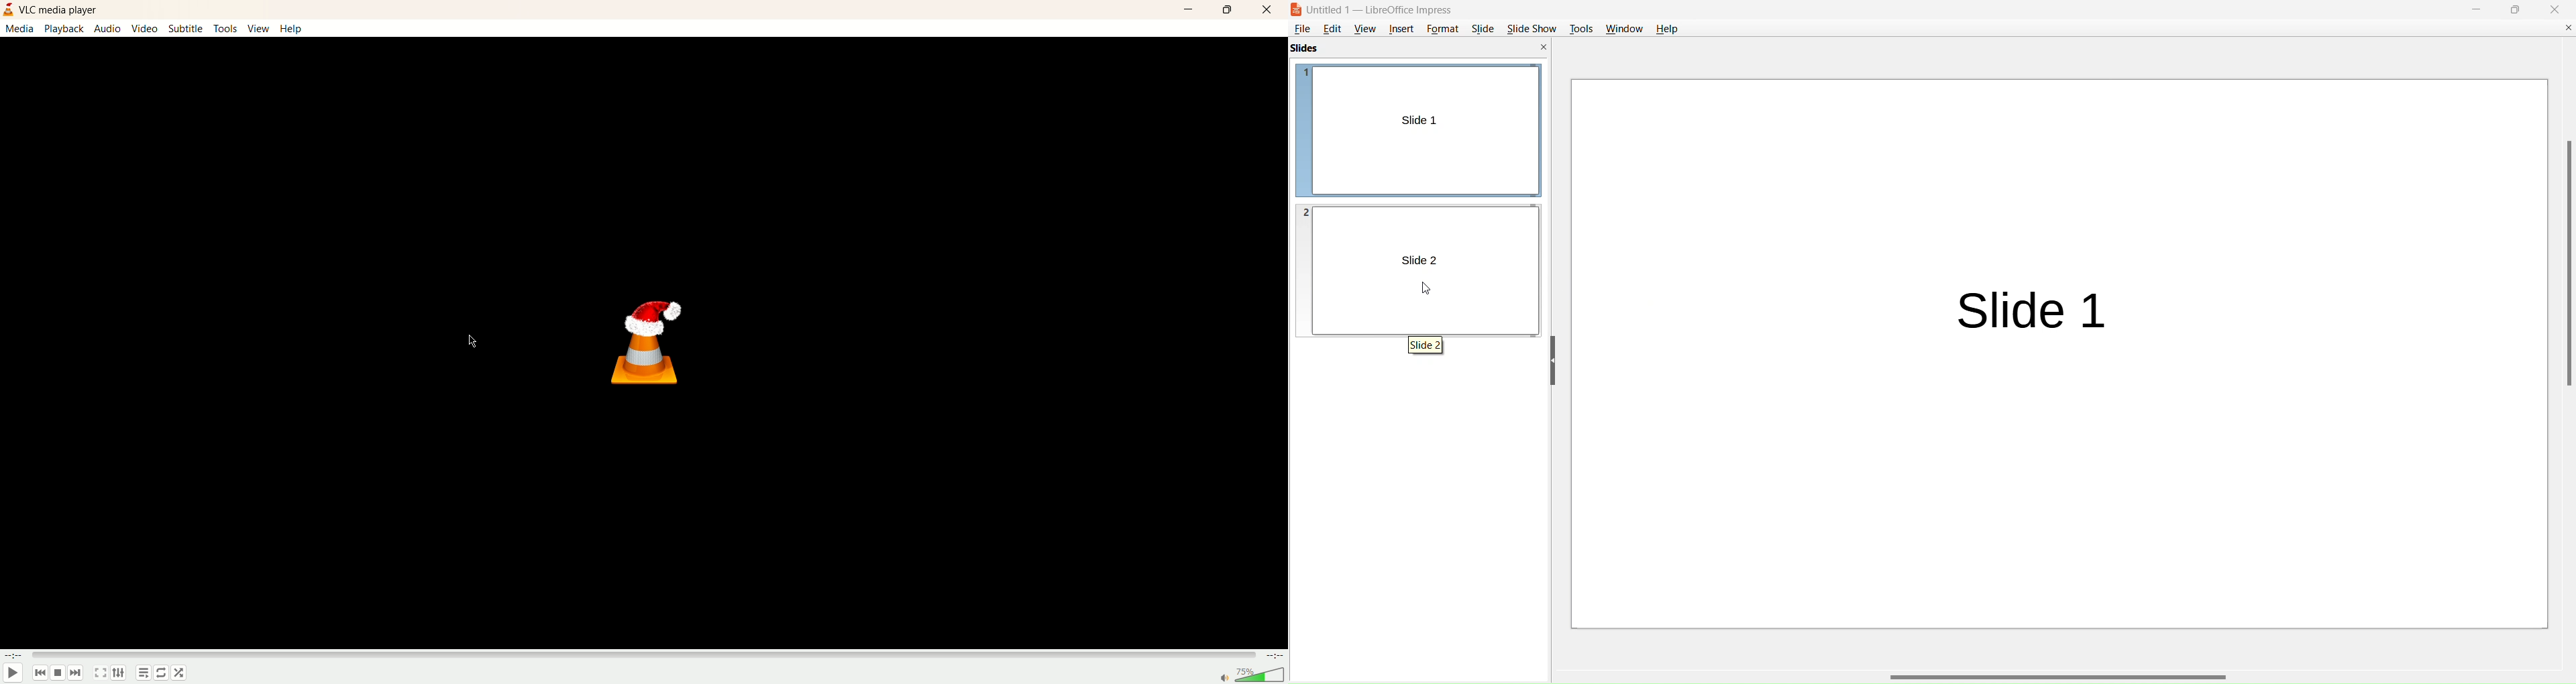  Describe the element at coordinates (1252, 675) in the screenshot. I see `volume bar` at that location.